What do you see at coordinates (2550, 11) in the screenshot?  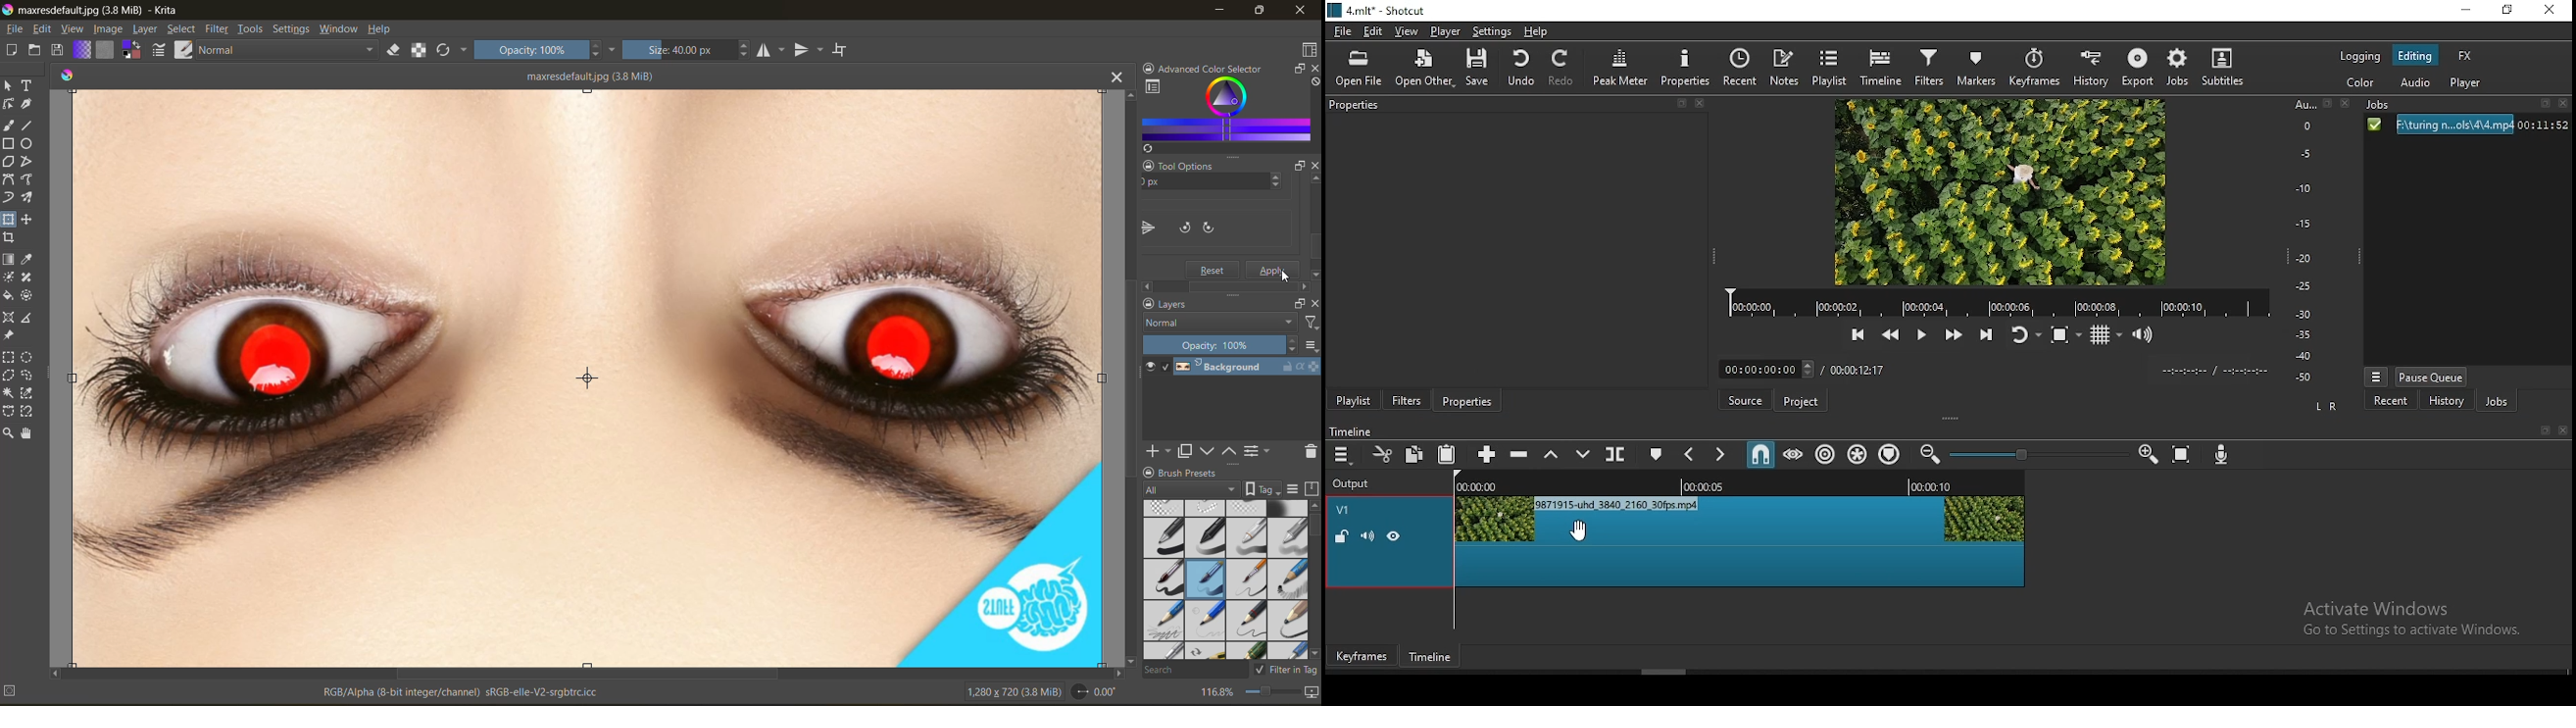 I see `close window` at bounding box center [2550, 11].